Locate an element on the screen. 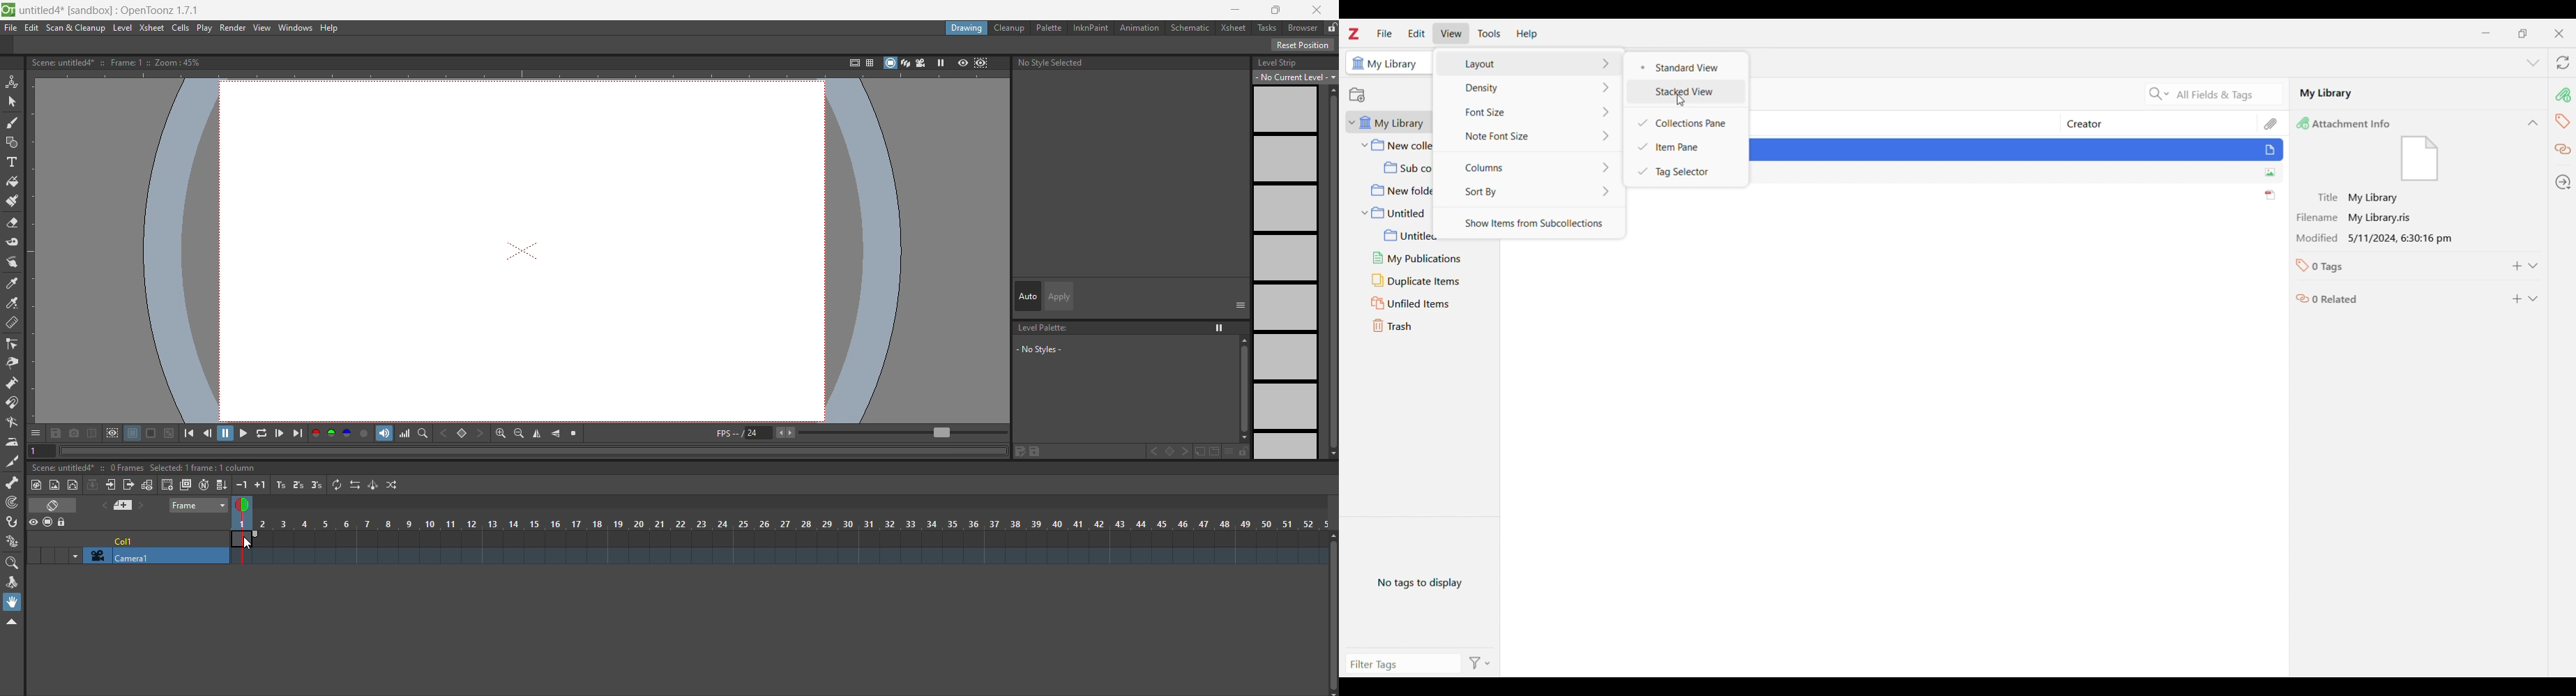 Image resolution: width=2576 pixels, height=700 pixels. Add to tags is located at coordinates (2517, 266).